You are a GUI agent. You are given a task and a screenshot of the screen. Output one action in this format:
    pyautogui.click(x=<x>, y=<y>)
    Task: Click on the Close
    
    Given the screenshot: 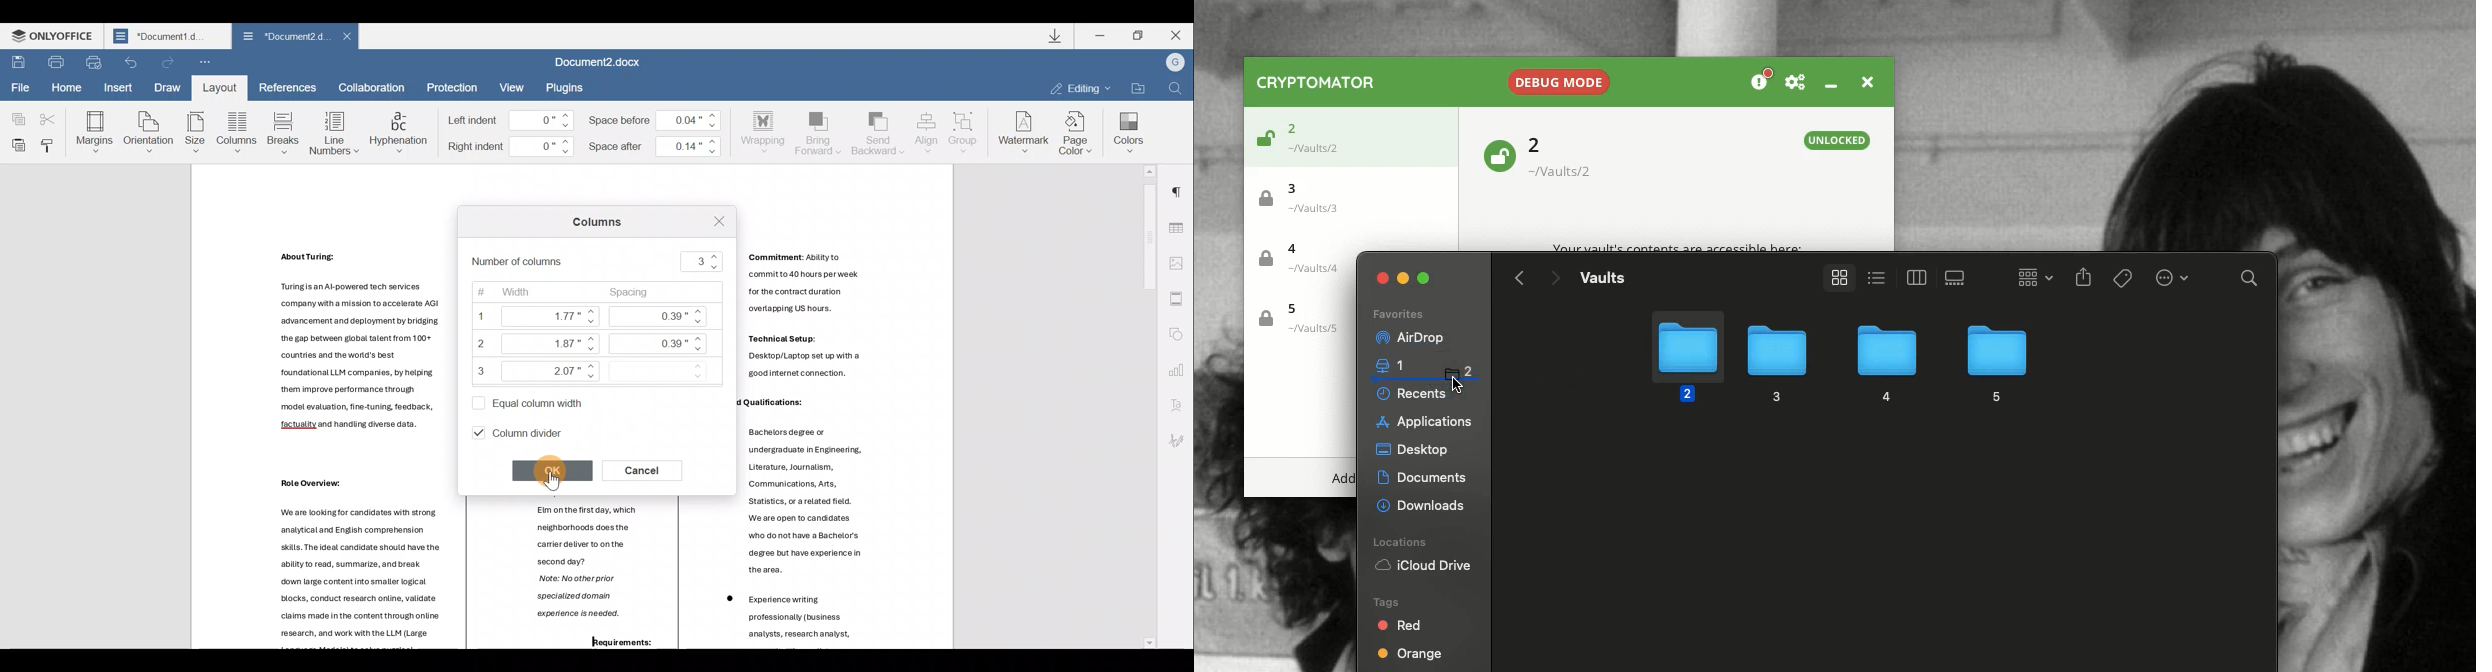 What is the action you would take?
    pyautogui.click(x=1177, y=35)
    